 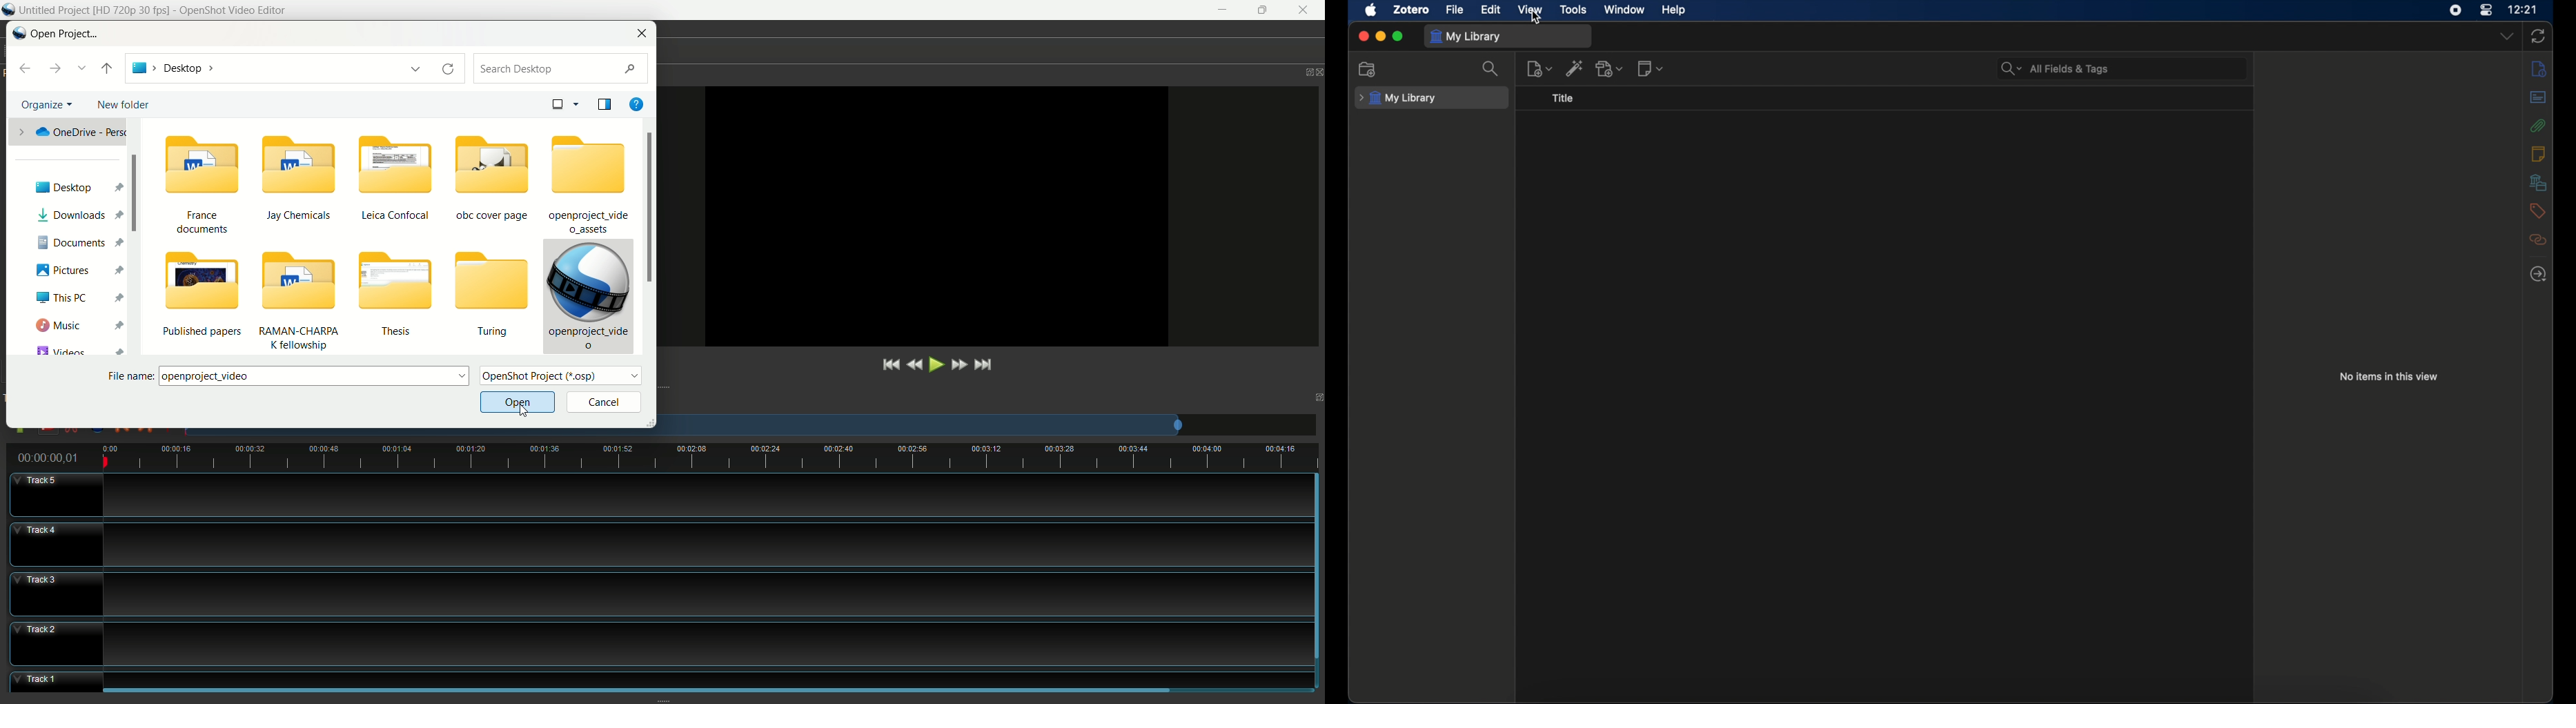 What do you see at coordinates (1612, 70) in the screenshot?
I see `add attachments` at bounding box center [1612, 70].